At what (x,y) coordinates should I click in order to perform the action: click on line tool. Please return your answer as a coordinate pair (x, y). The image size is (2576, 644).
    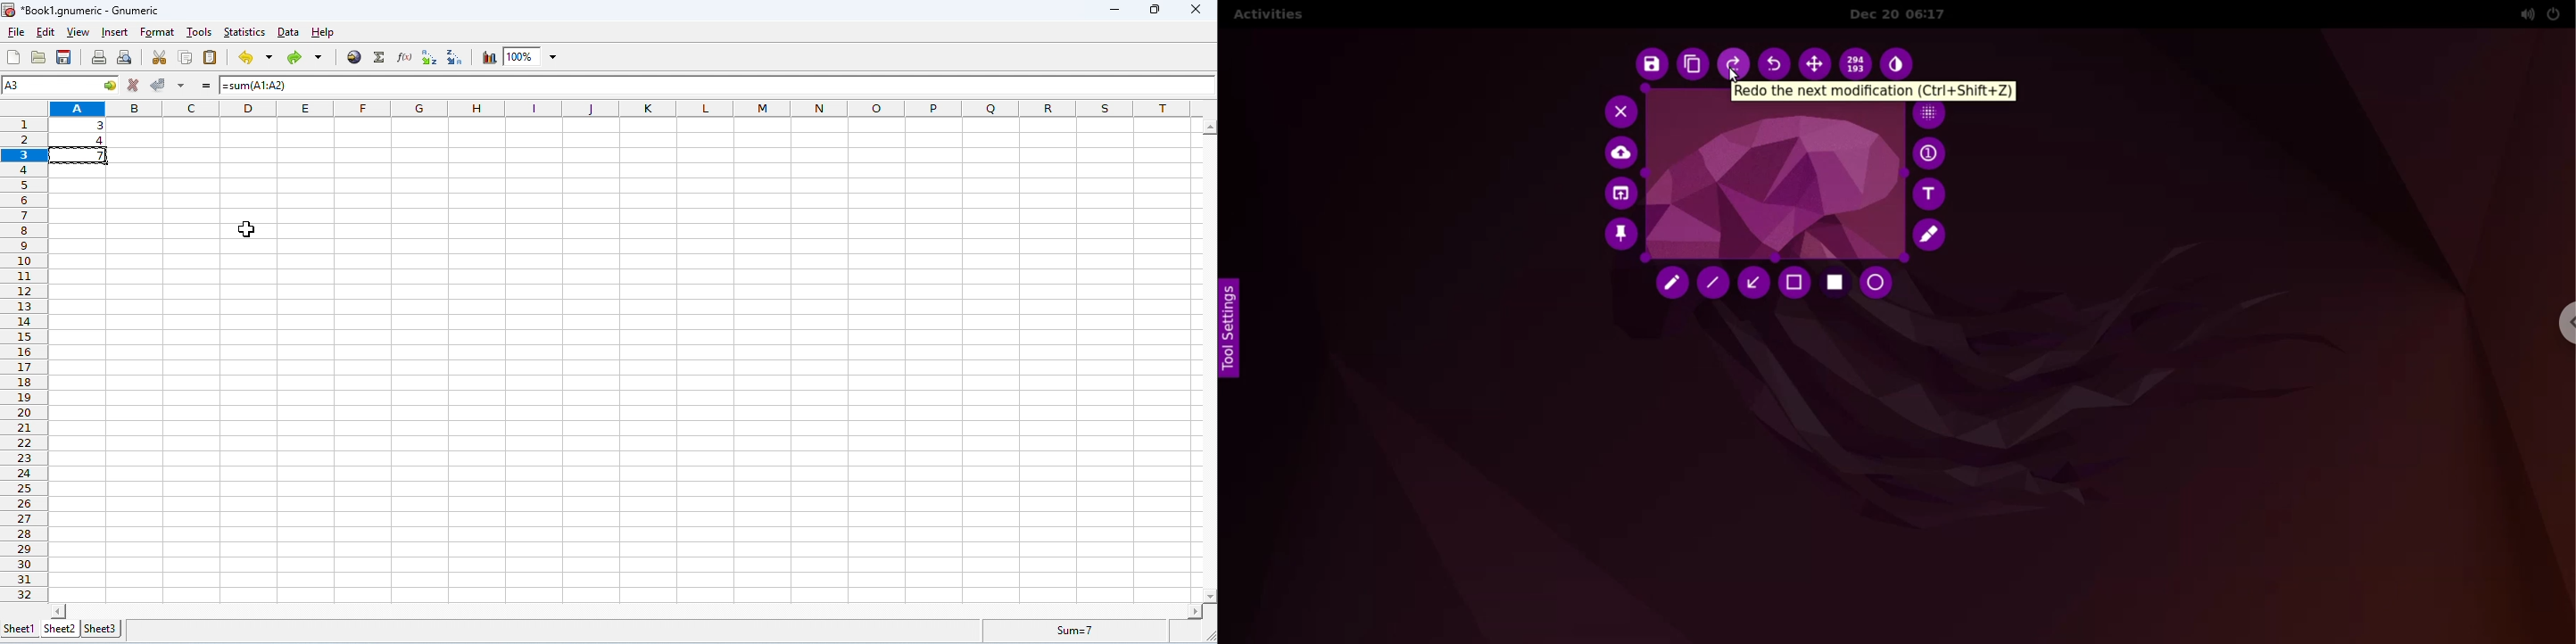
    Looking at the image, I should click on (1713, 283).